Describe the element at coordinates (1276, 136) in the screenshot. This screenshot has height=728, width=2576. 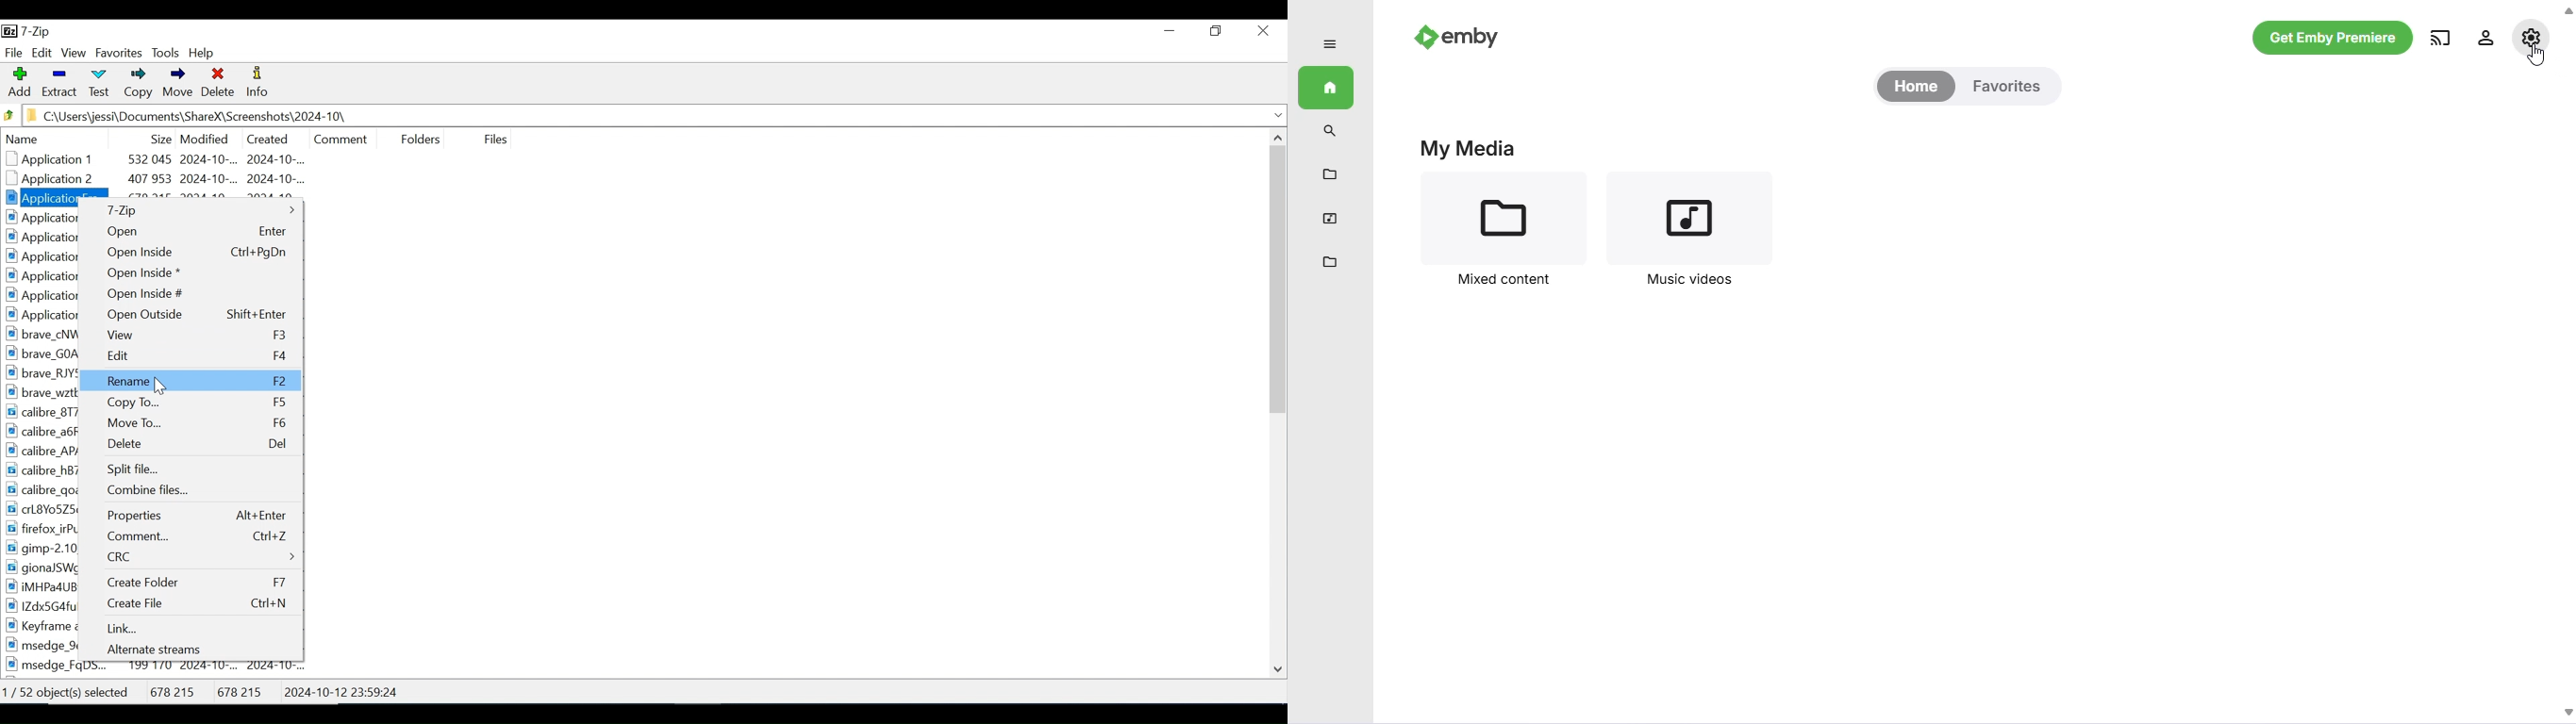
I see `Scroll up` at that location.